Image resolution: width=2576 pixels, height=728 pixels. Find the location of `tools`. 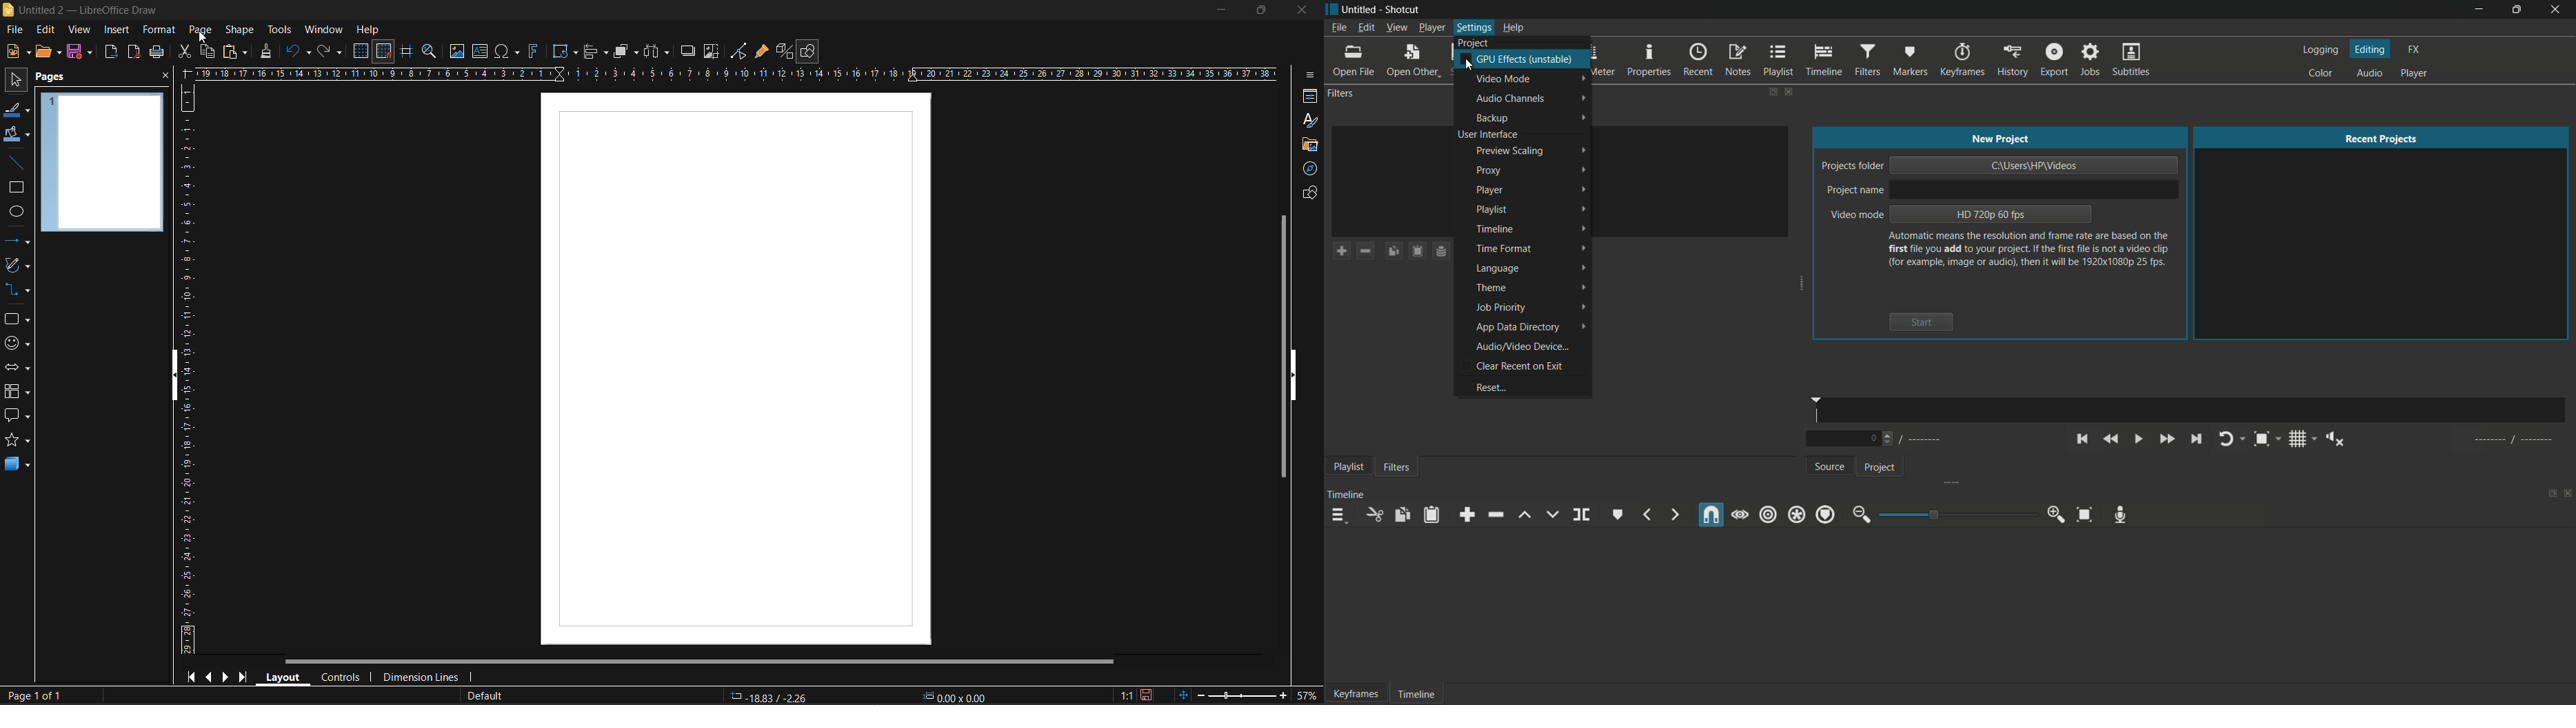

tools is located at coordinates (280, 29).